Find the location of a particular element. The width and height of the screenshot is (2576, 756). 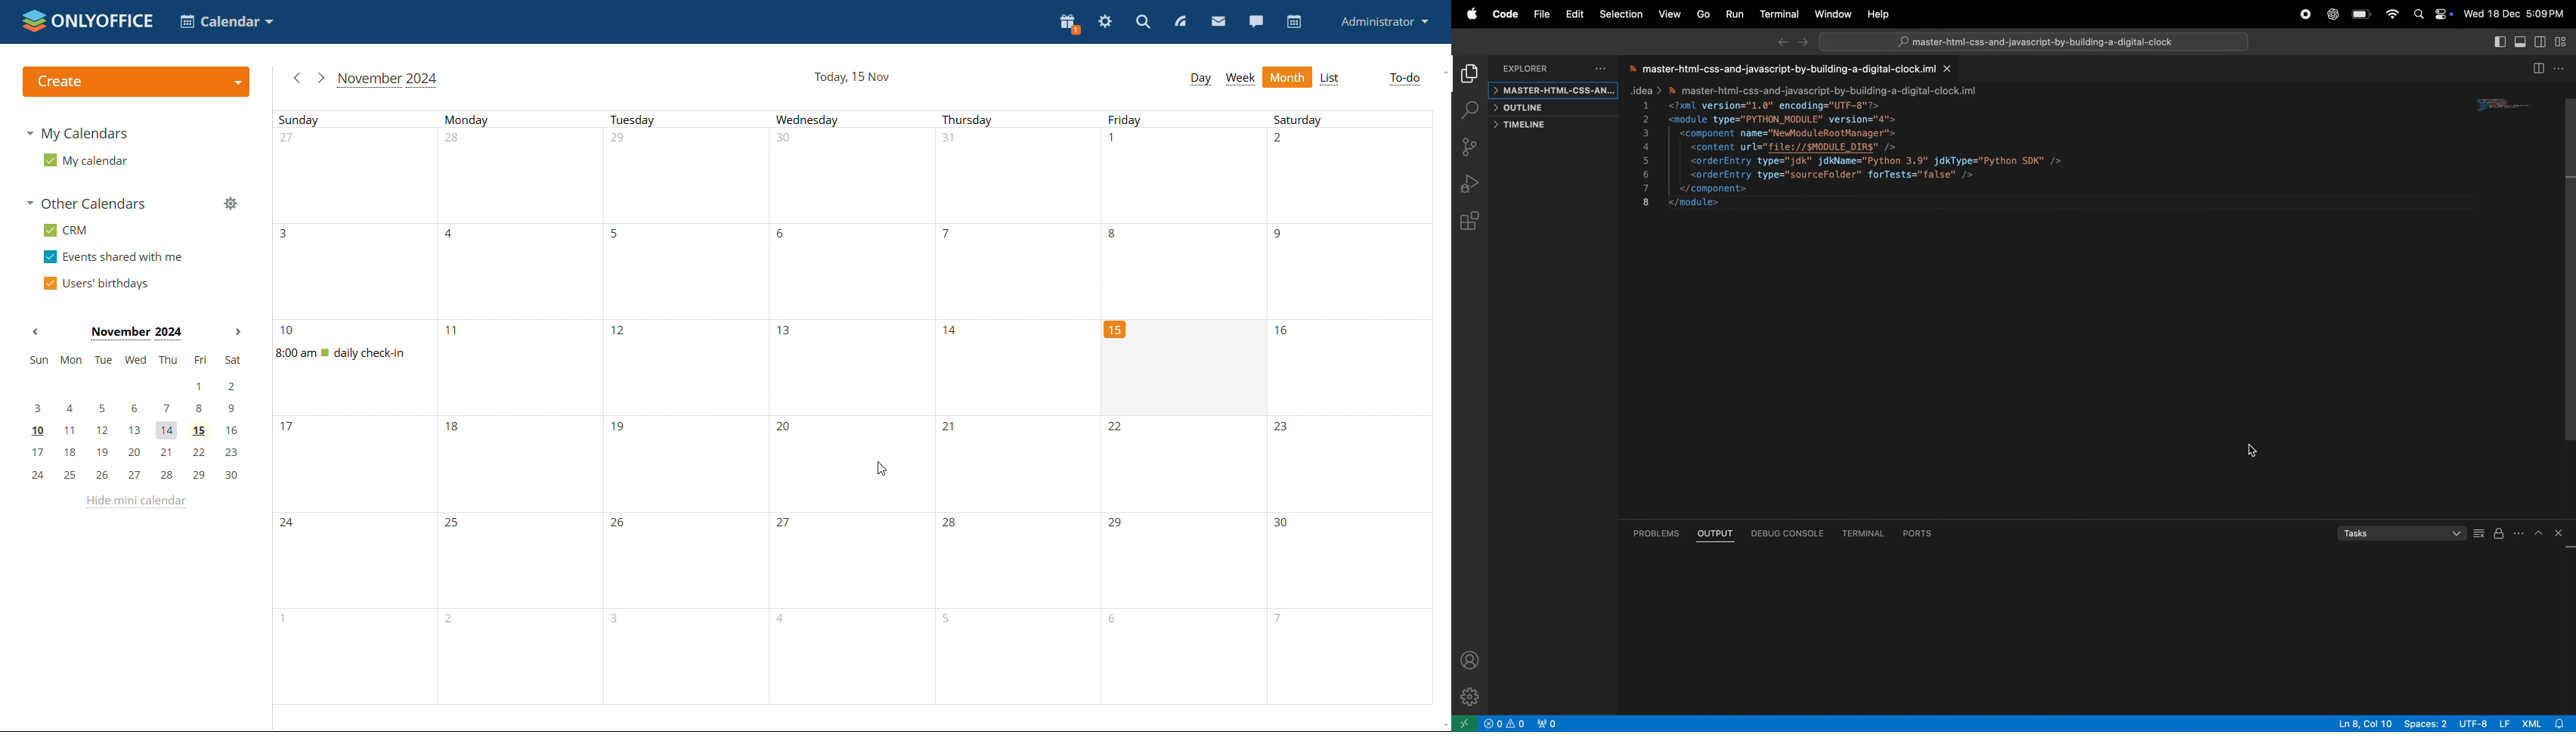

10, 11, 12, 13, 14, 15, 16 is located at coordinates (135, 430).